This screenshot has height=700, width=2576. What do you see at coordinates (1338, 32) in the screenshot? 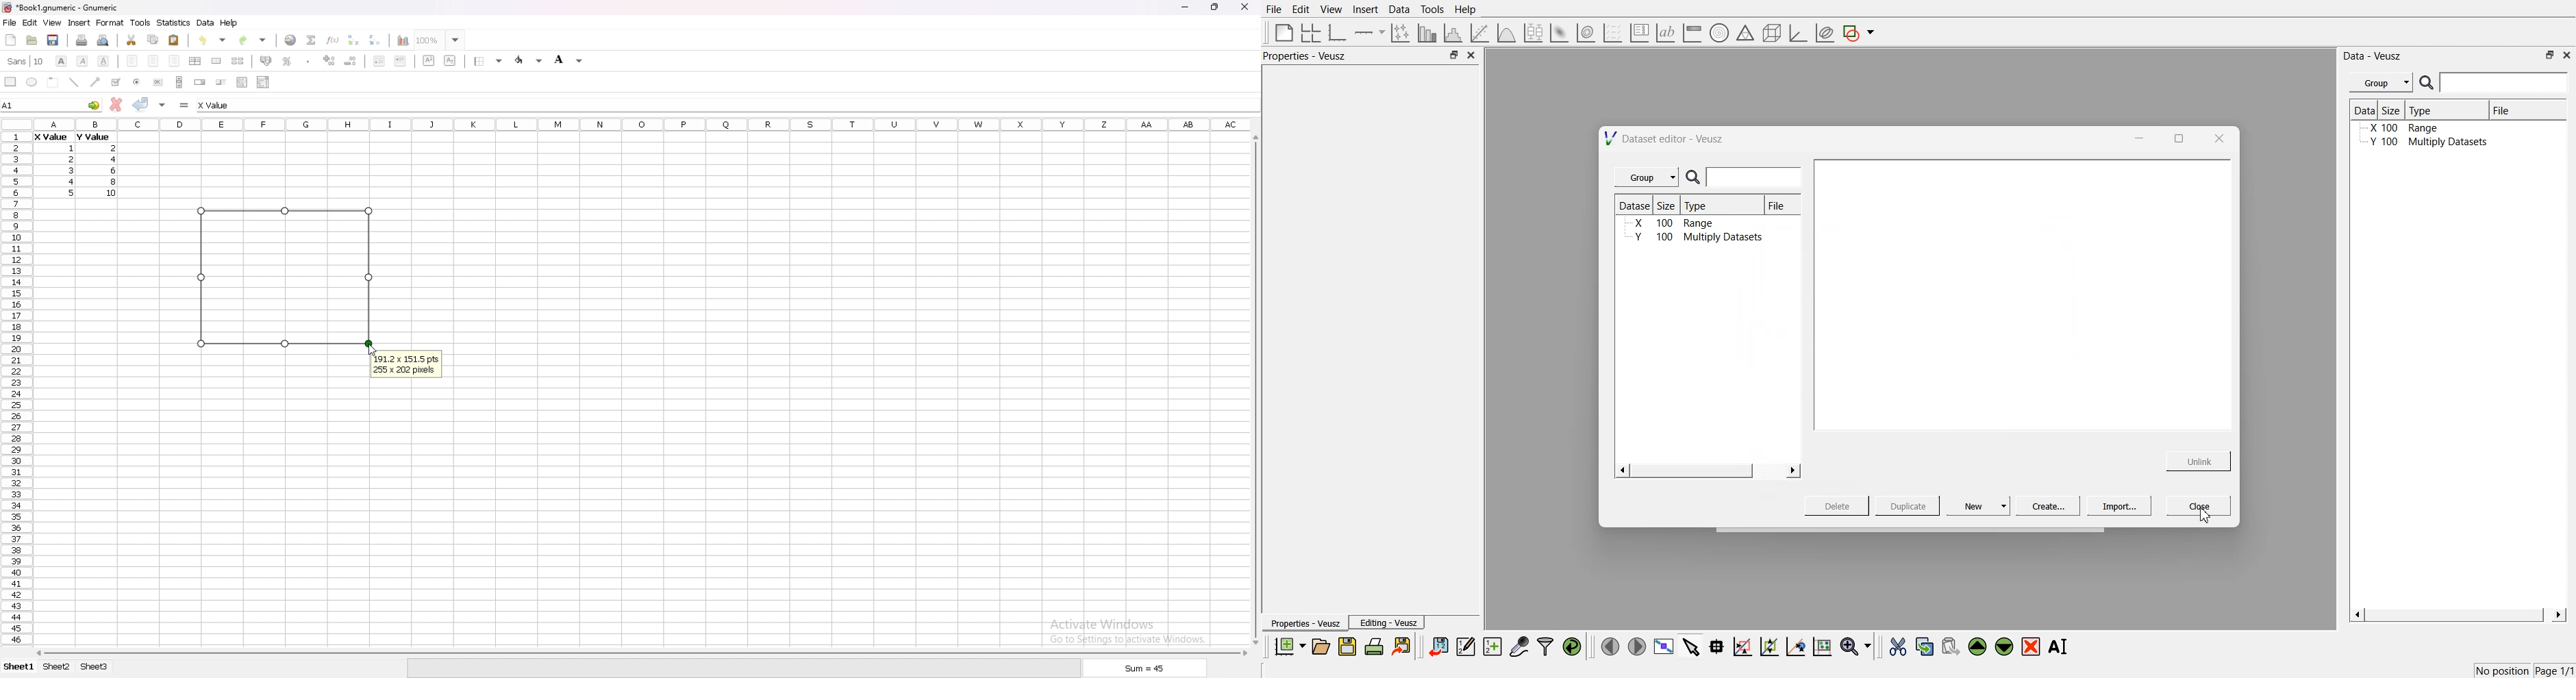
I see `base graphs` at bounding box center [1338, 32].